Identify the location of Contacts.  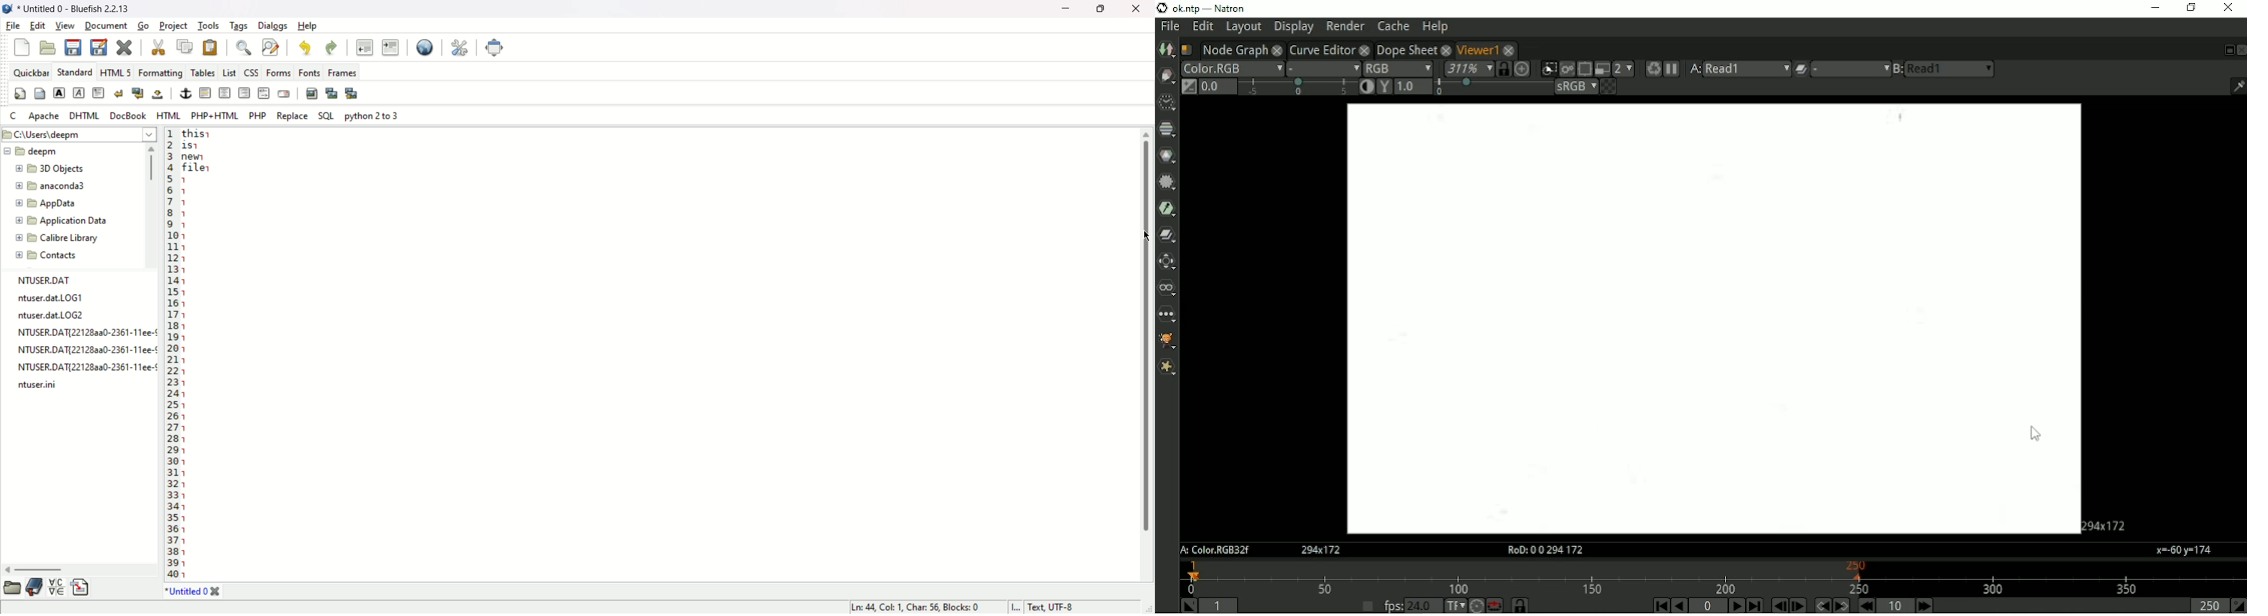
(55, 255).